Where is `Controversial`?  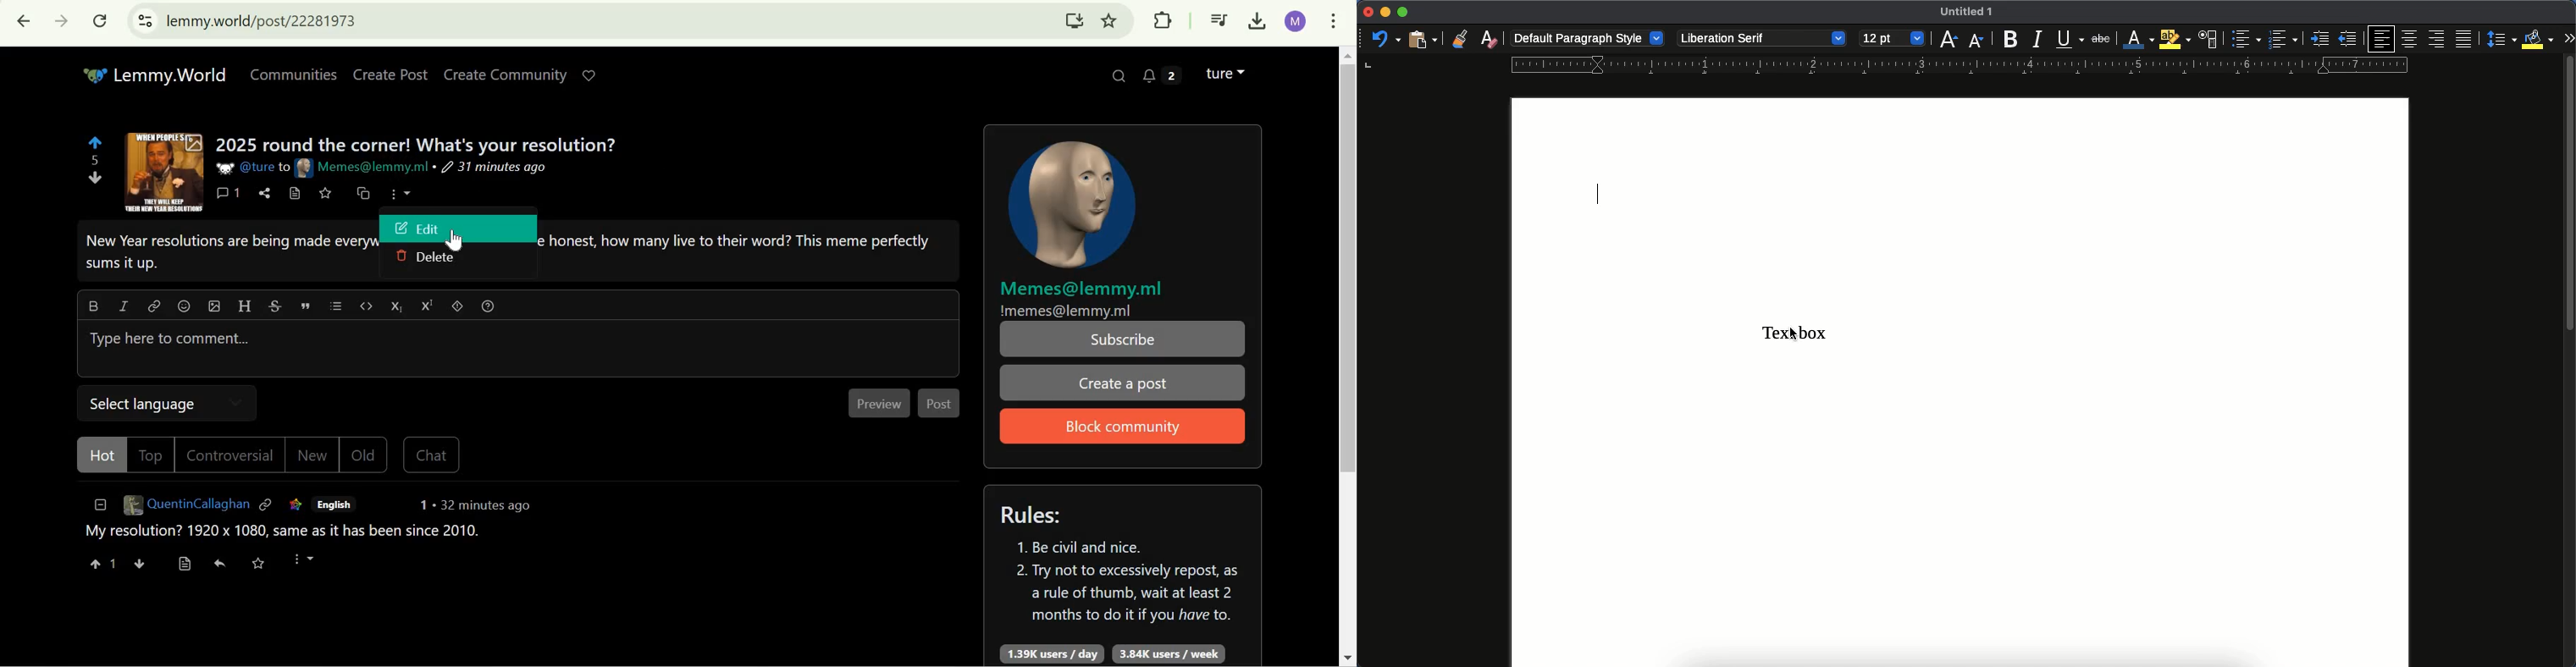 Controversial is located at coordinates (235, 454).